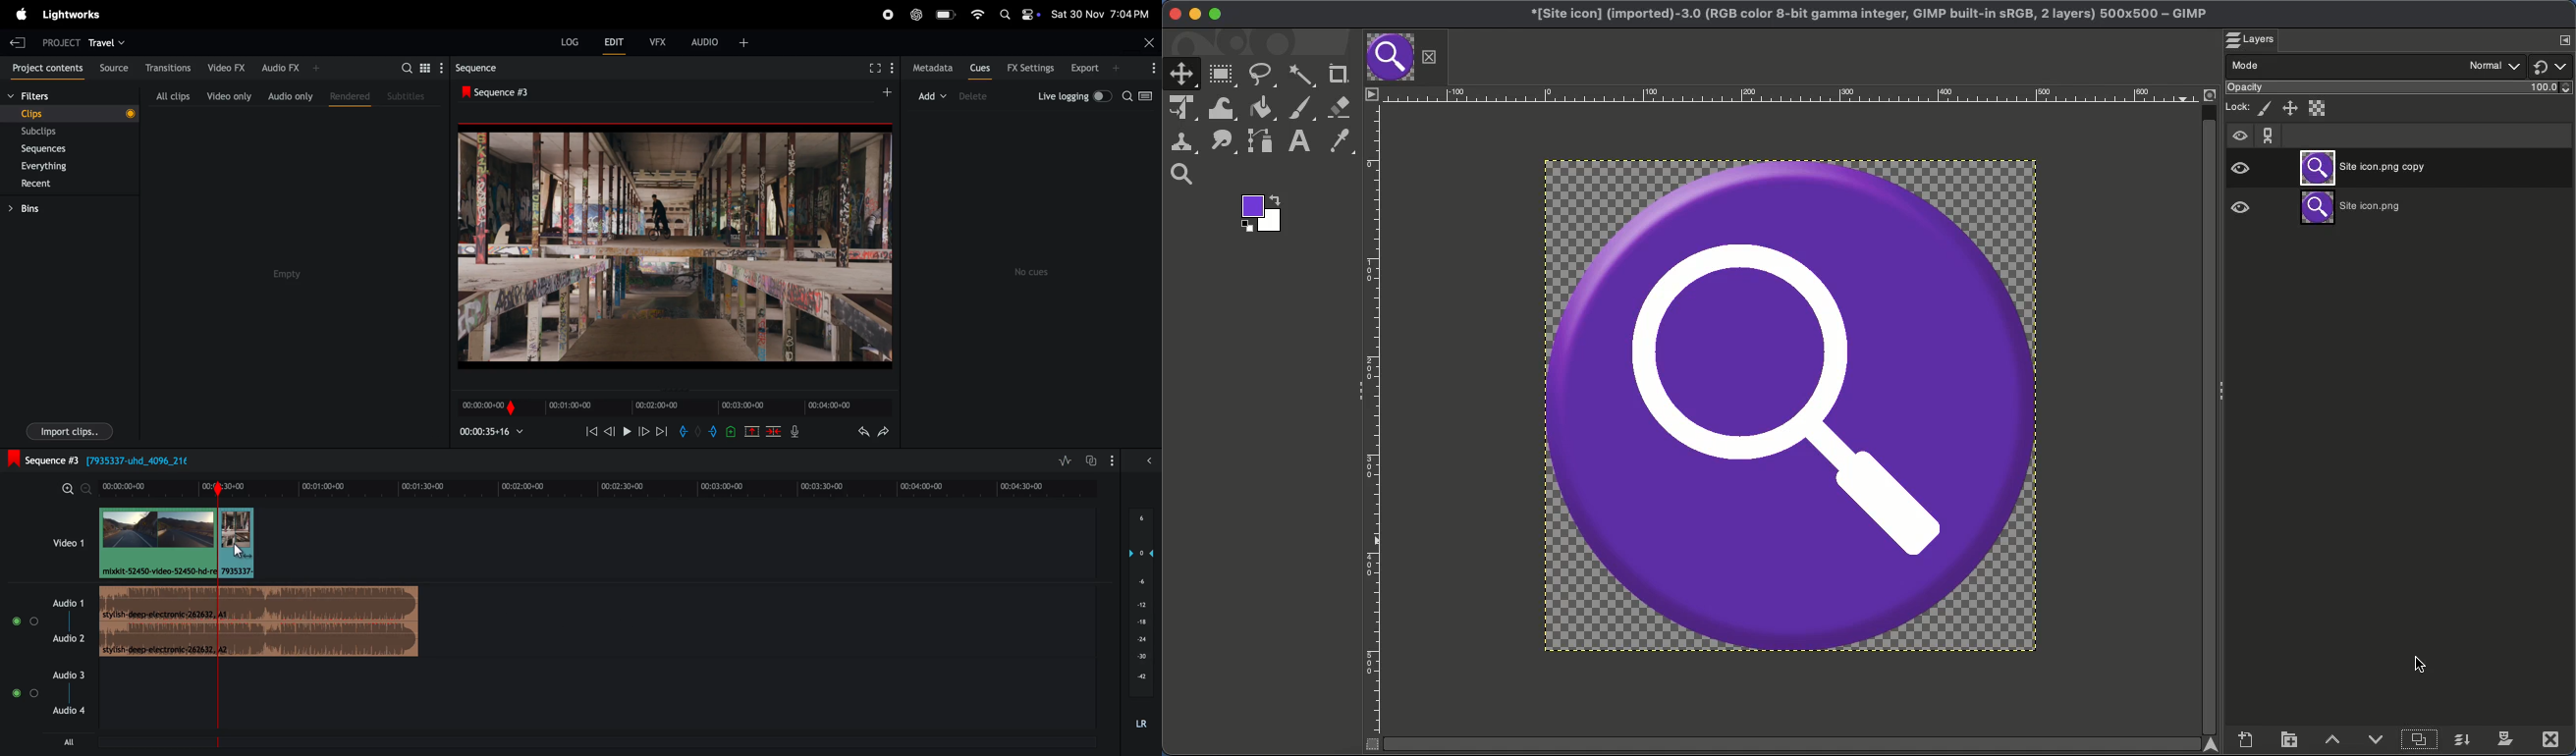 The image size is (2576, 756). I want to click on subtitles, so click(409, 96).